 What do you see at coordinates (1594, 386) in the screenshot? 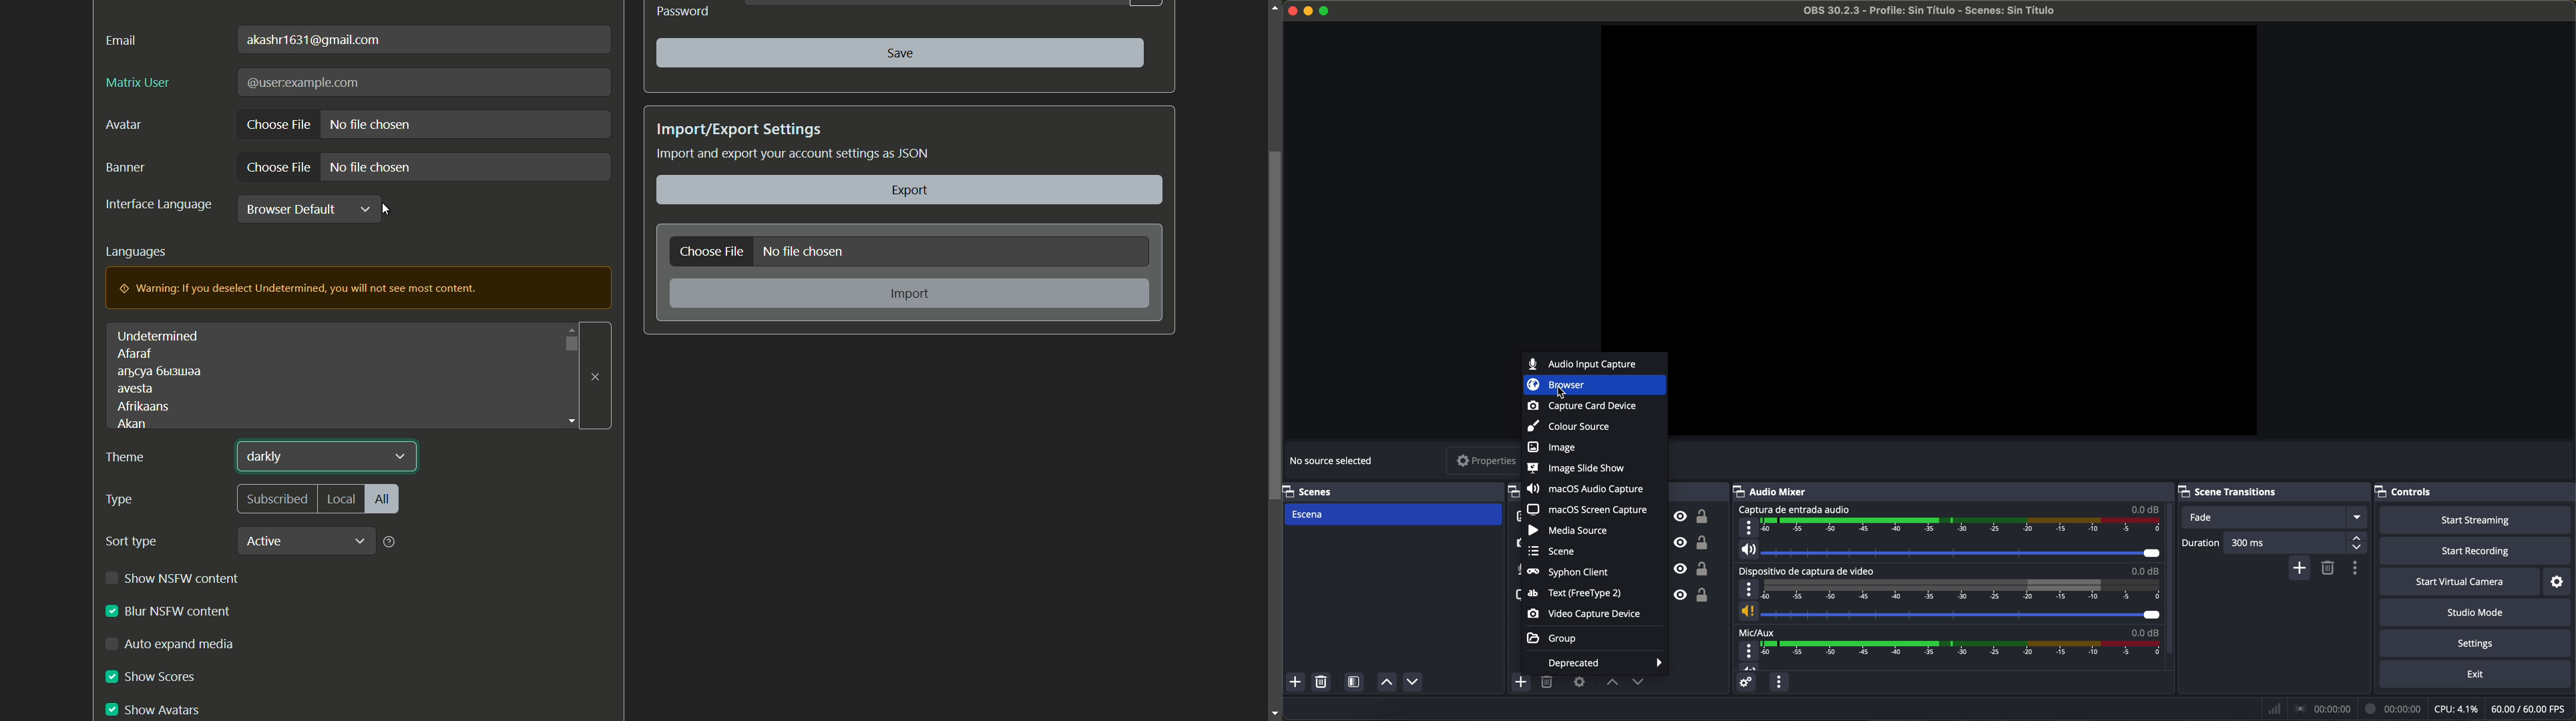
I see `click on browser` at bounding box center [1594, 386].